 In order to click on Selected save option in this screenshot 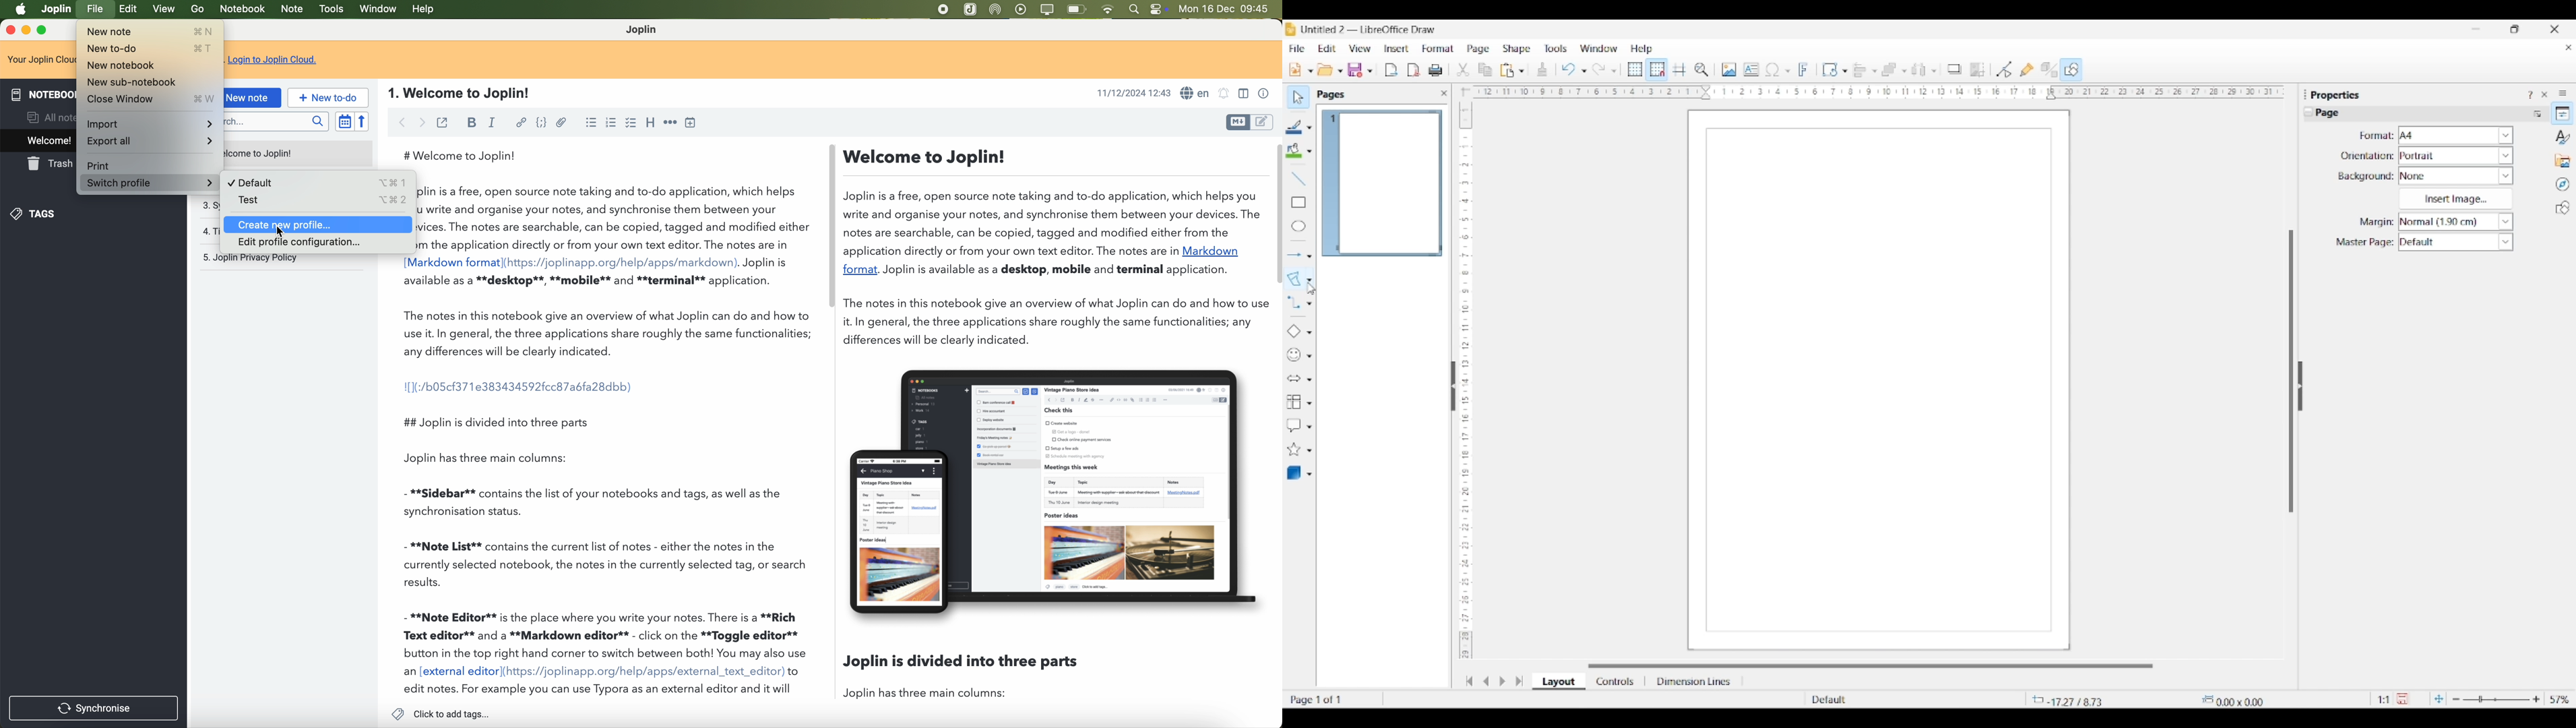, I will do `click(1356, 69)`.